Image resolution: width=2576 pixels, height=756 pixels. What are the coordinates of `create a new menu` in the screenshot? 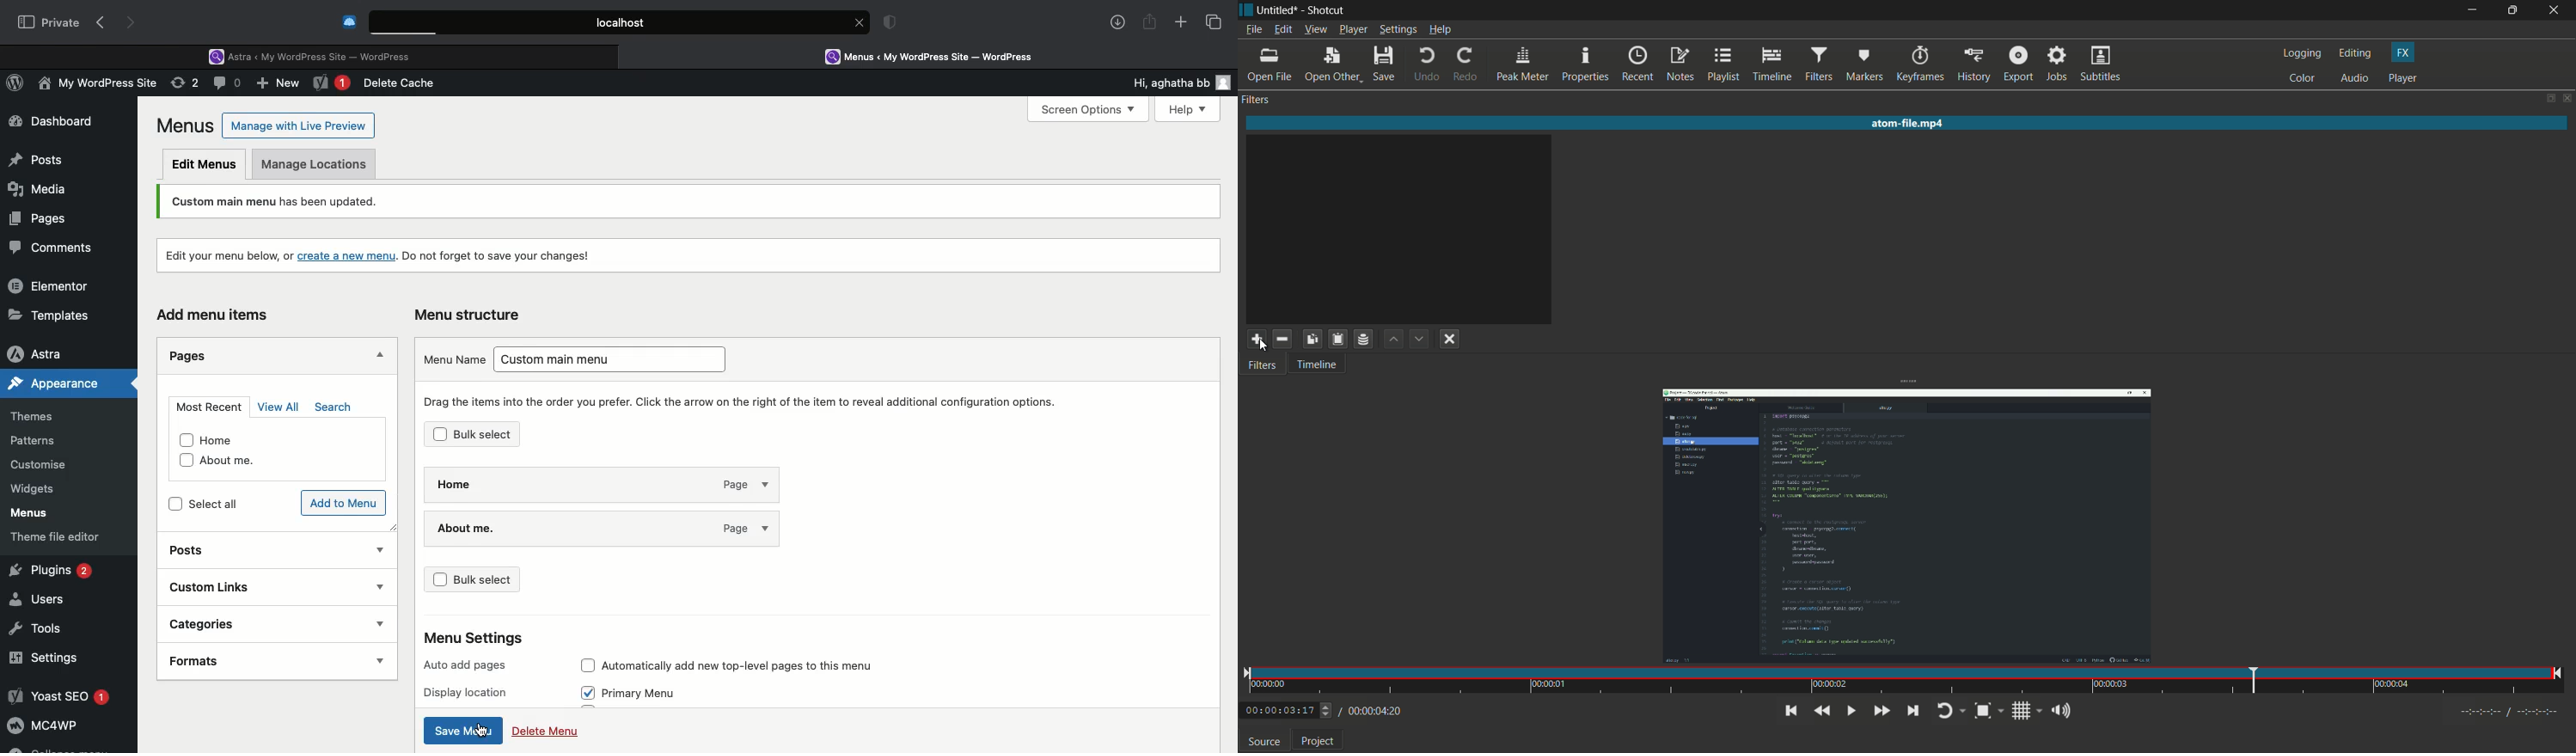 It's located at (350, 252).